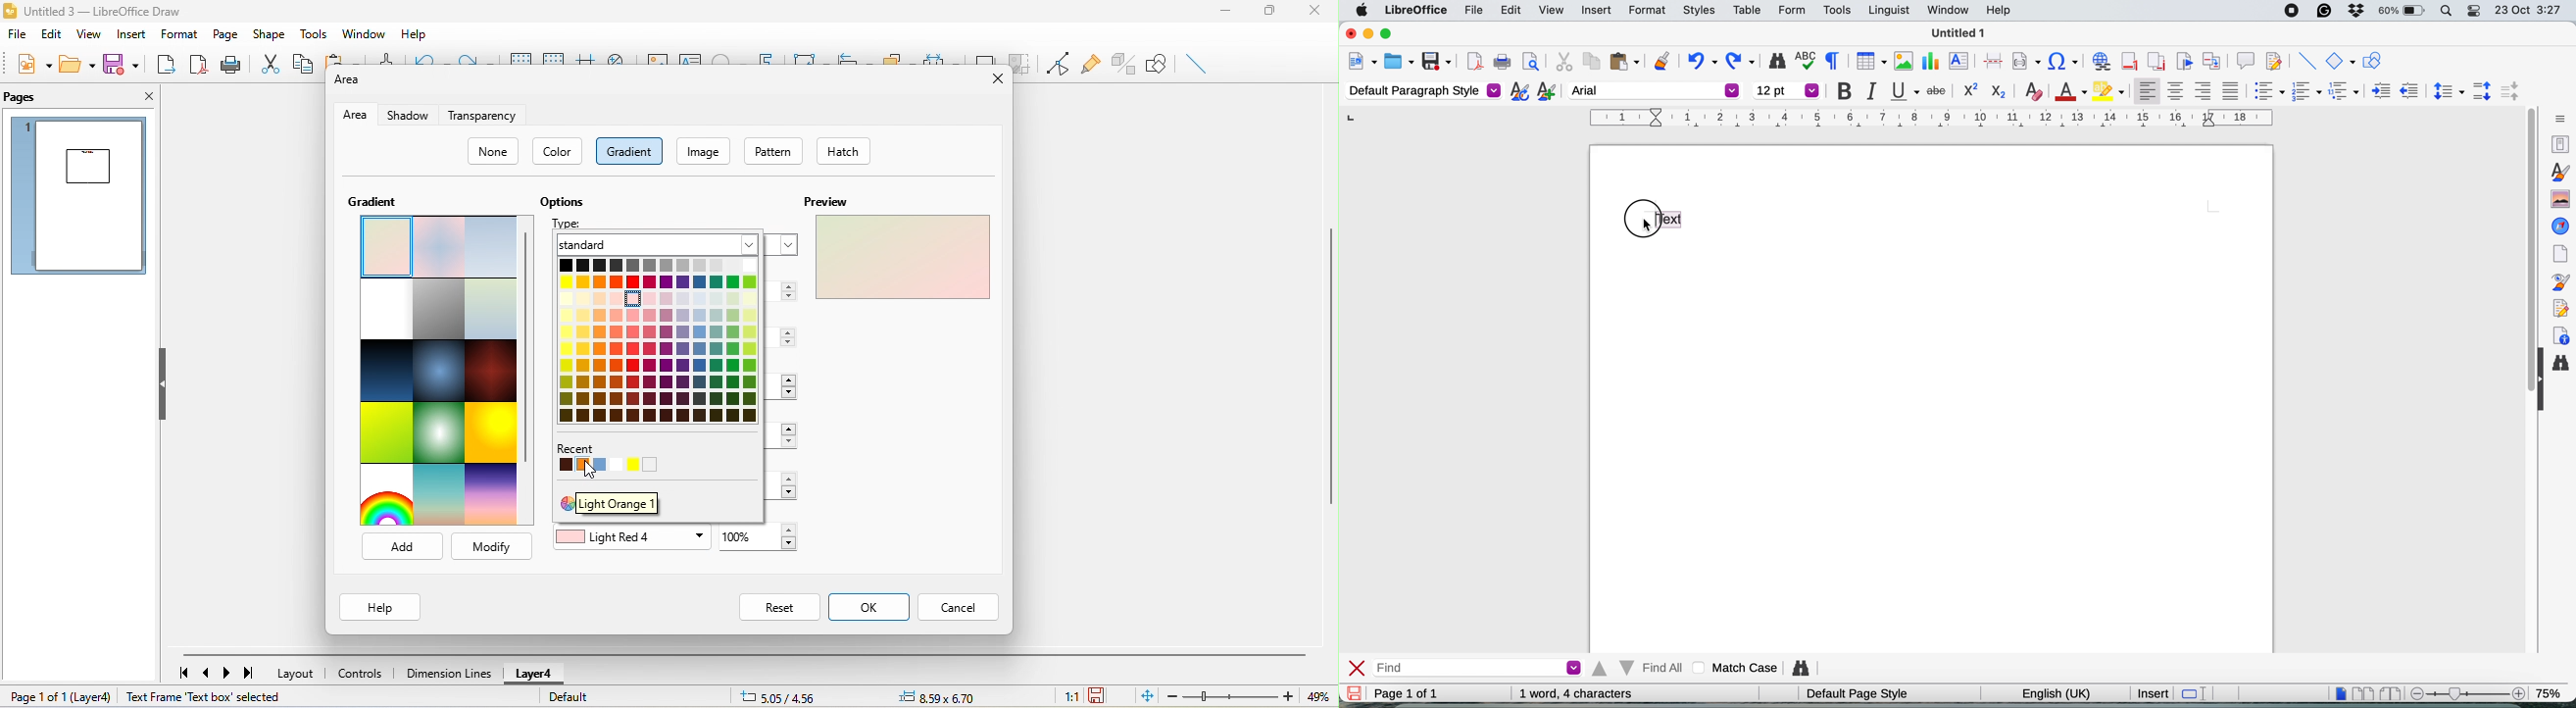 Image resolution: width=2576 pixels, height=728 pixels. Describe the element at coordinates (109, 10) in the screenshot. I see `untitled 3- libre office draw` at that location.